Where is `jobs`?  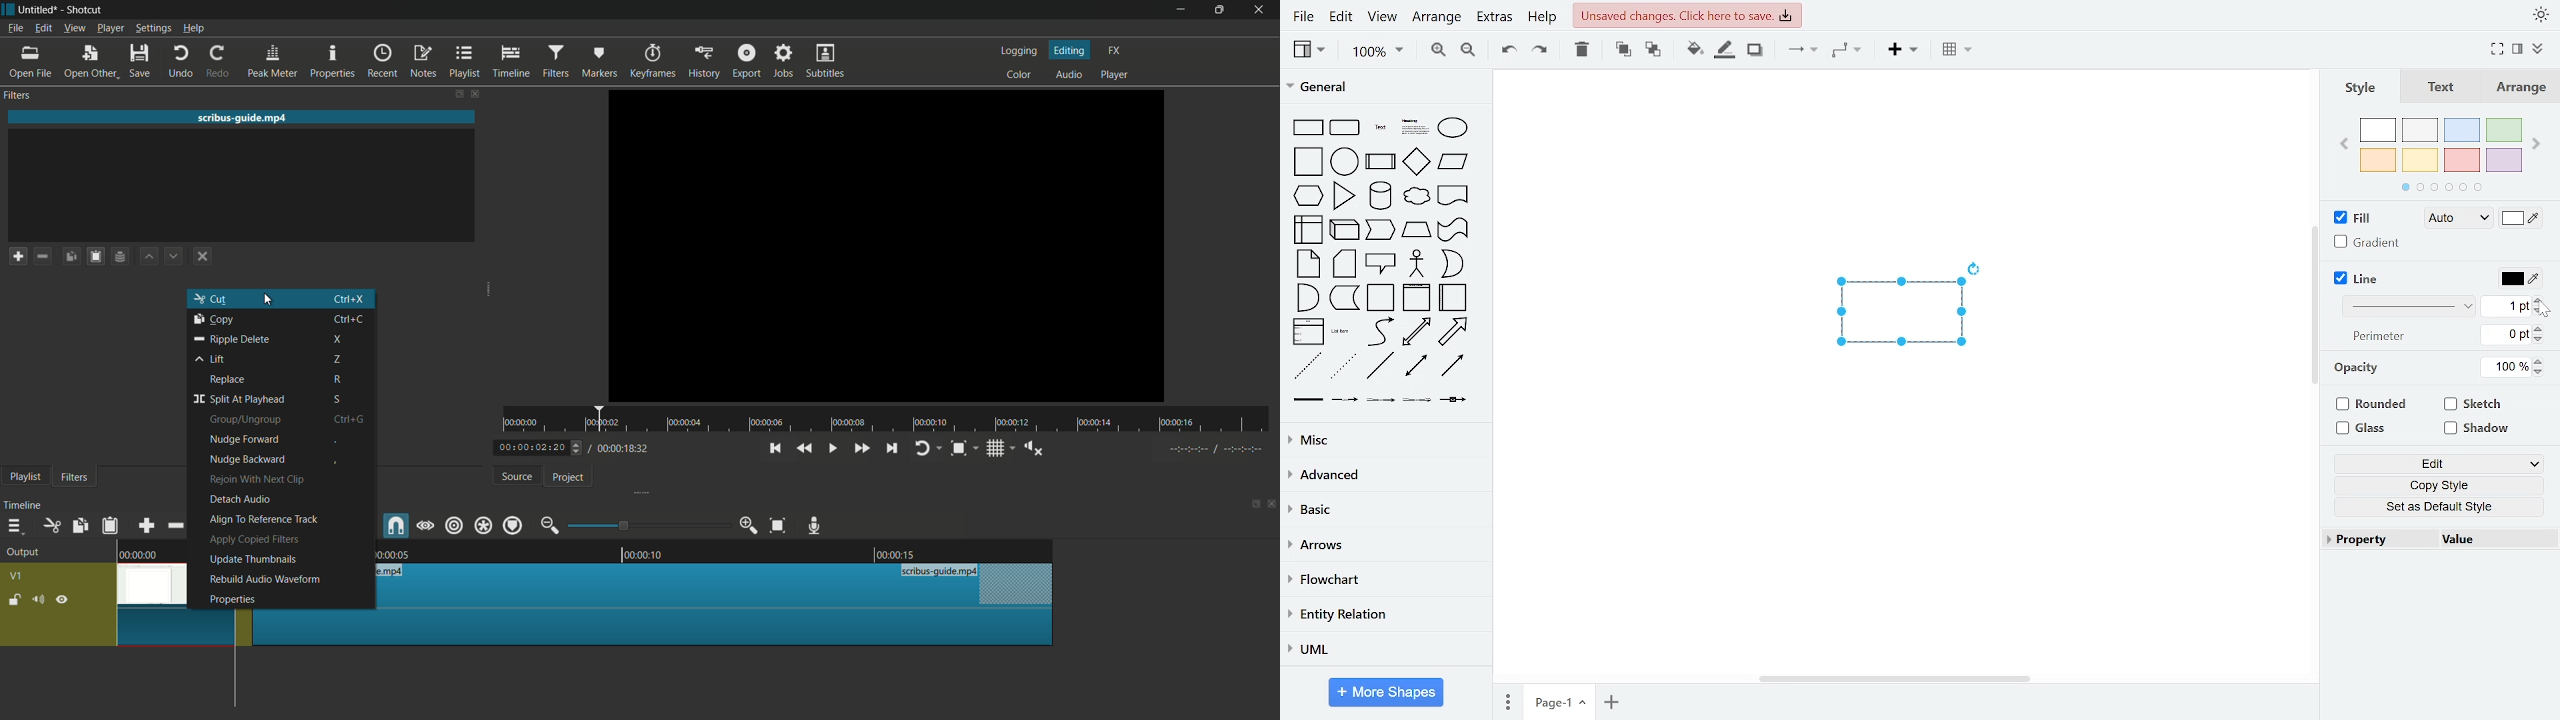
jobs is located at coordinates (785, 60).